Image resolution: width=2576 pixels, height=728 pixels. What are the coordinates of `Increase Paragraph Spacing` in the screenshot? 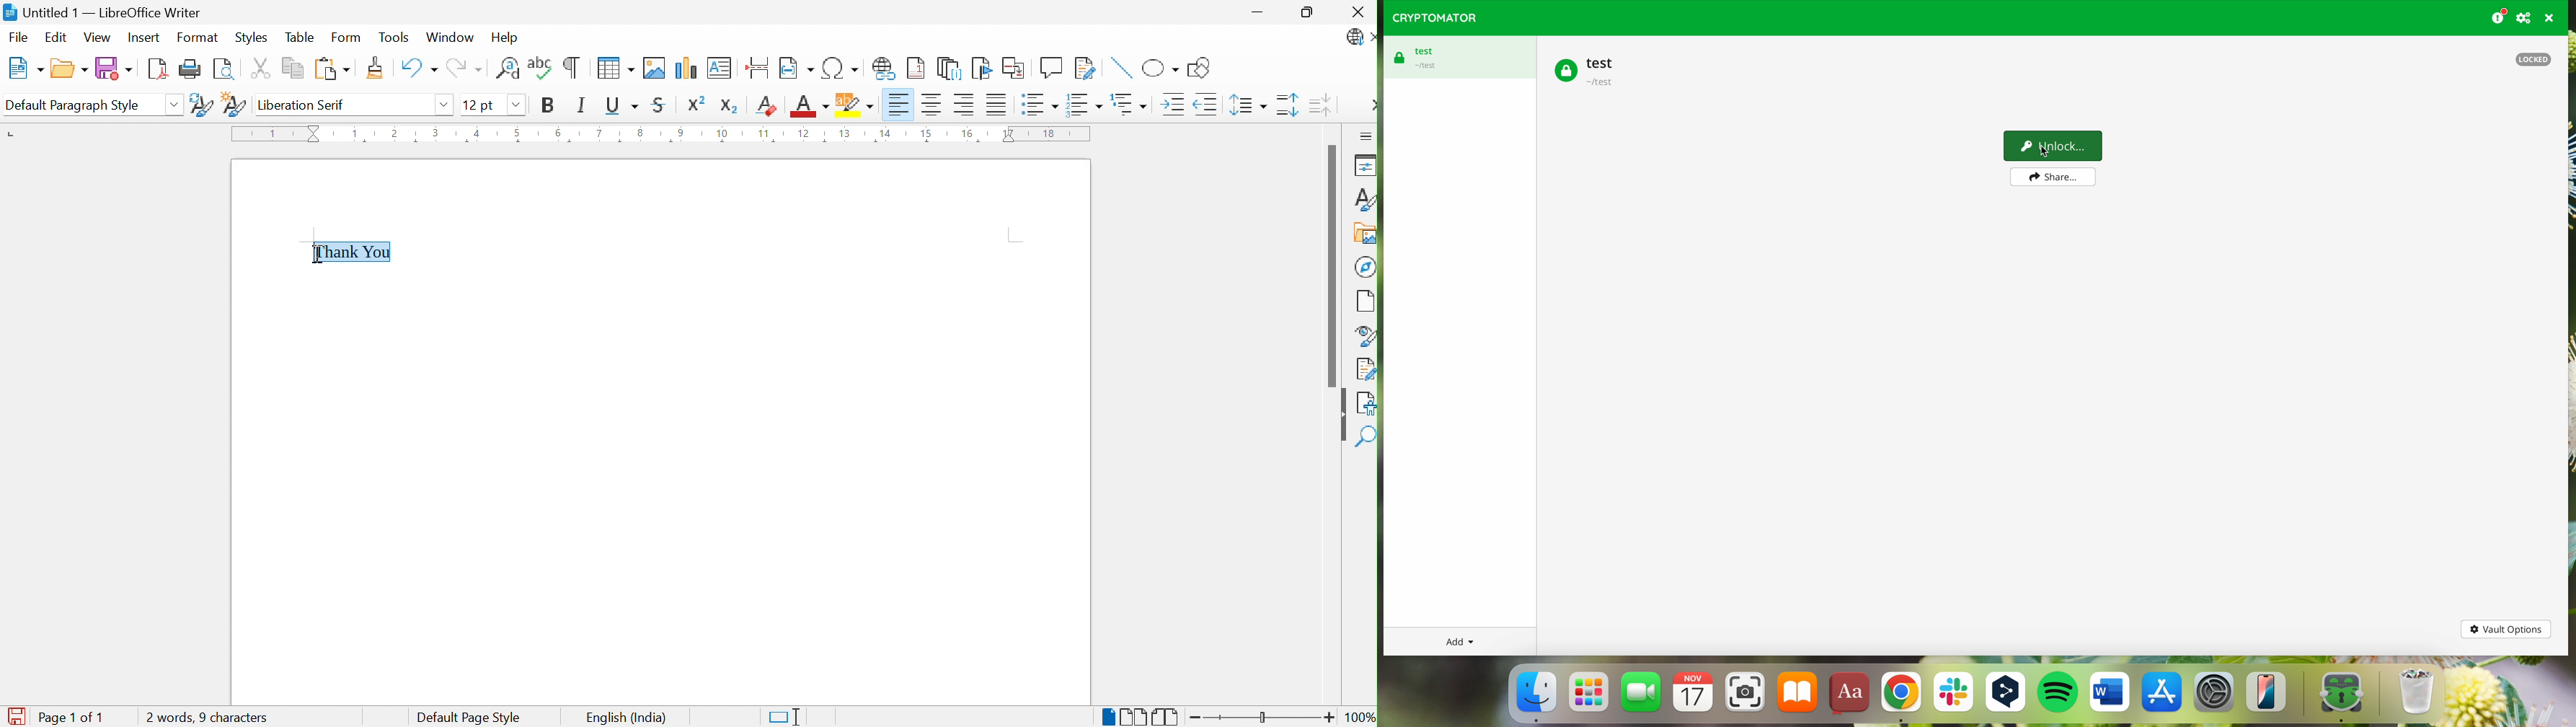 It's located at (1287, 107).